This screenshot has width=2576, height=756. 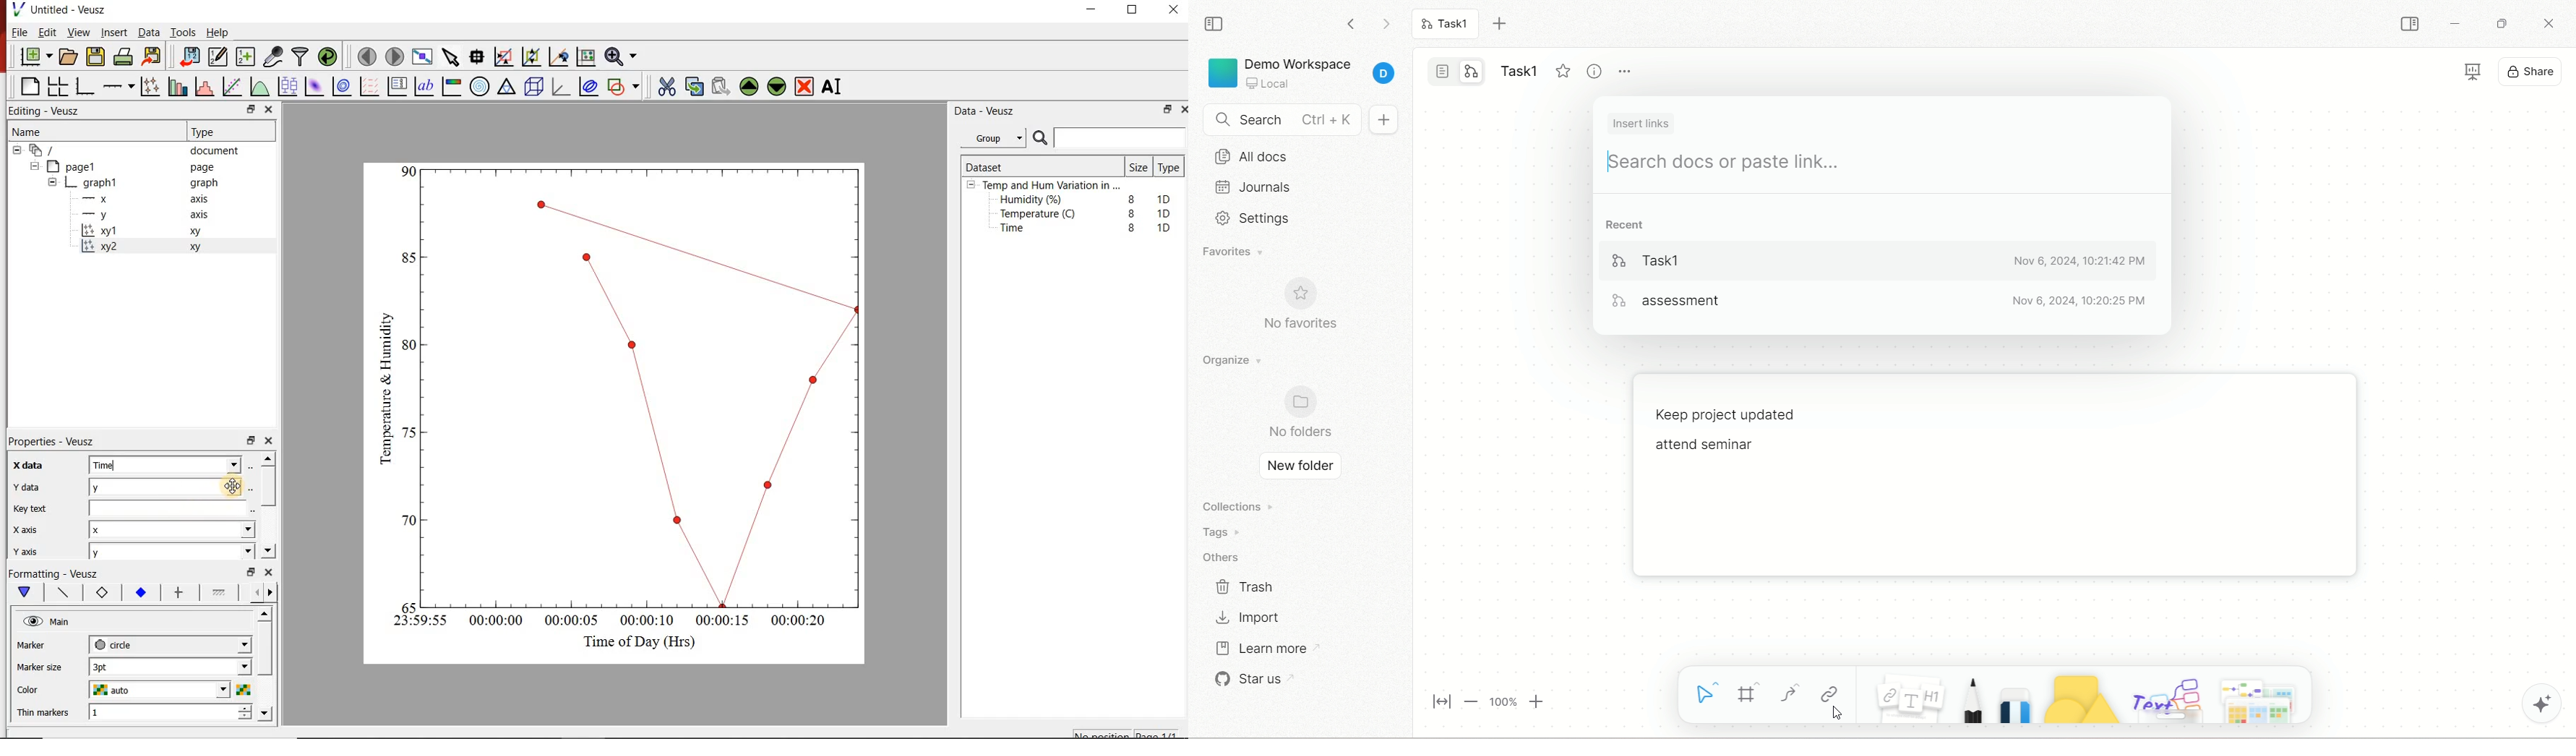 I want to click on star us, so click(x=1263, y=683).